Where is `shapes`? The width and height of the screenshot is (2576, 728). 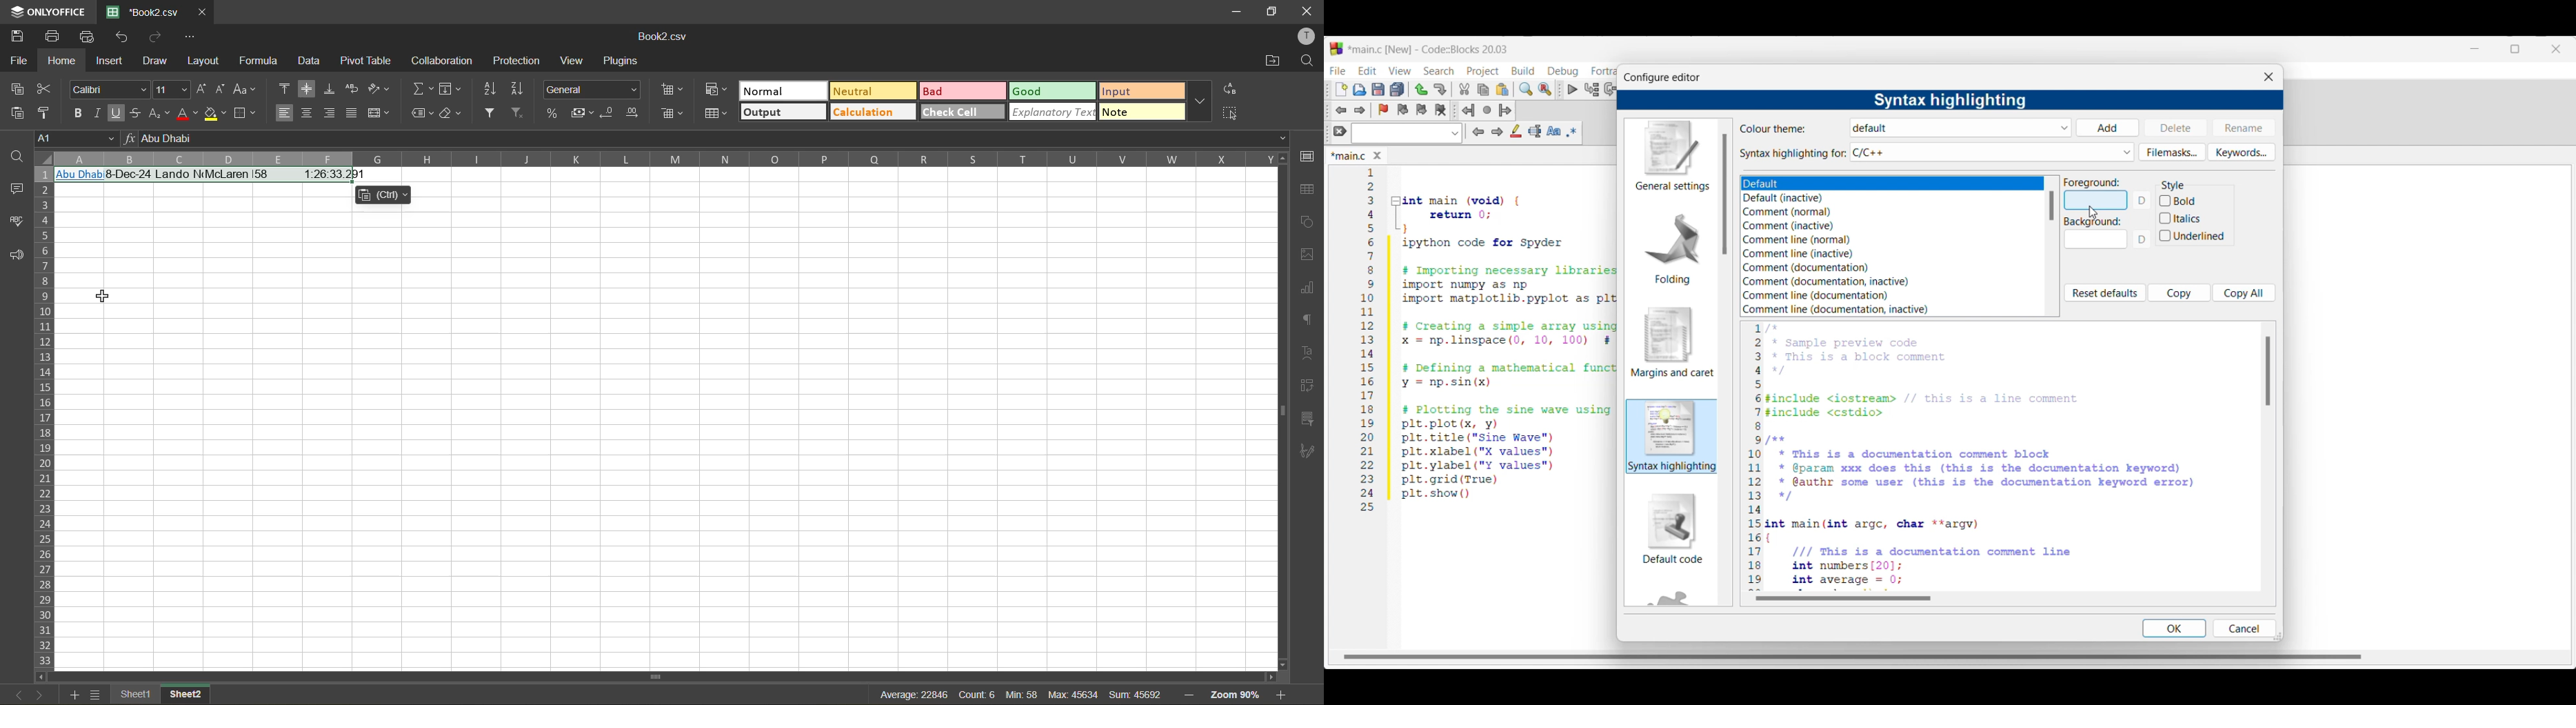
shapes is located at coordinates (1309, 223).